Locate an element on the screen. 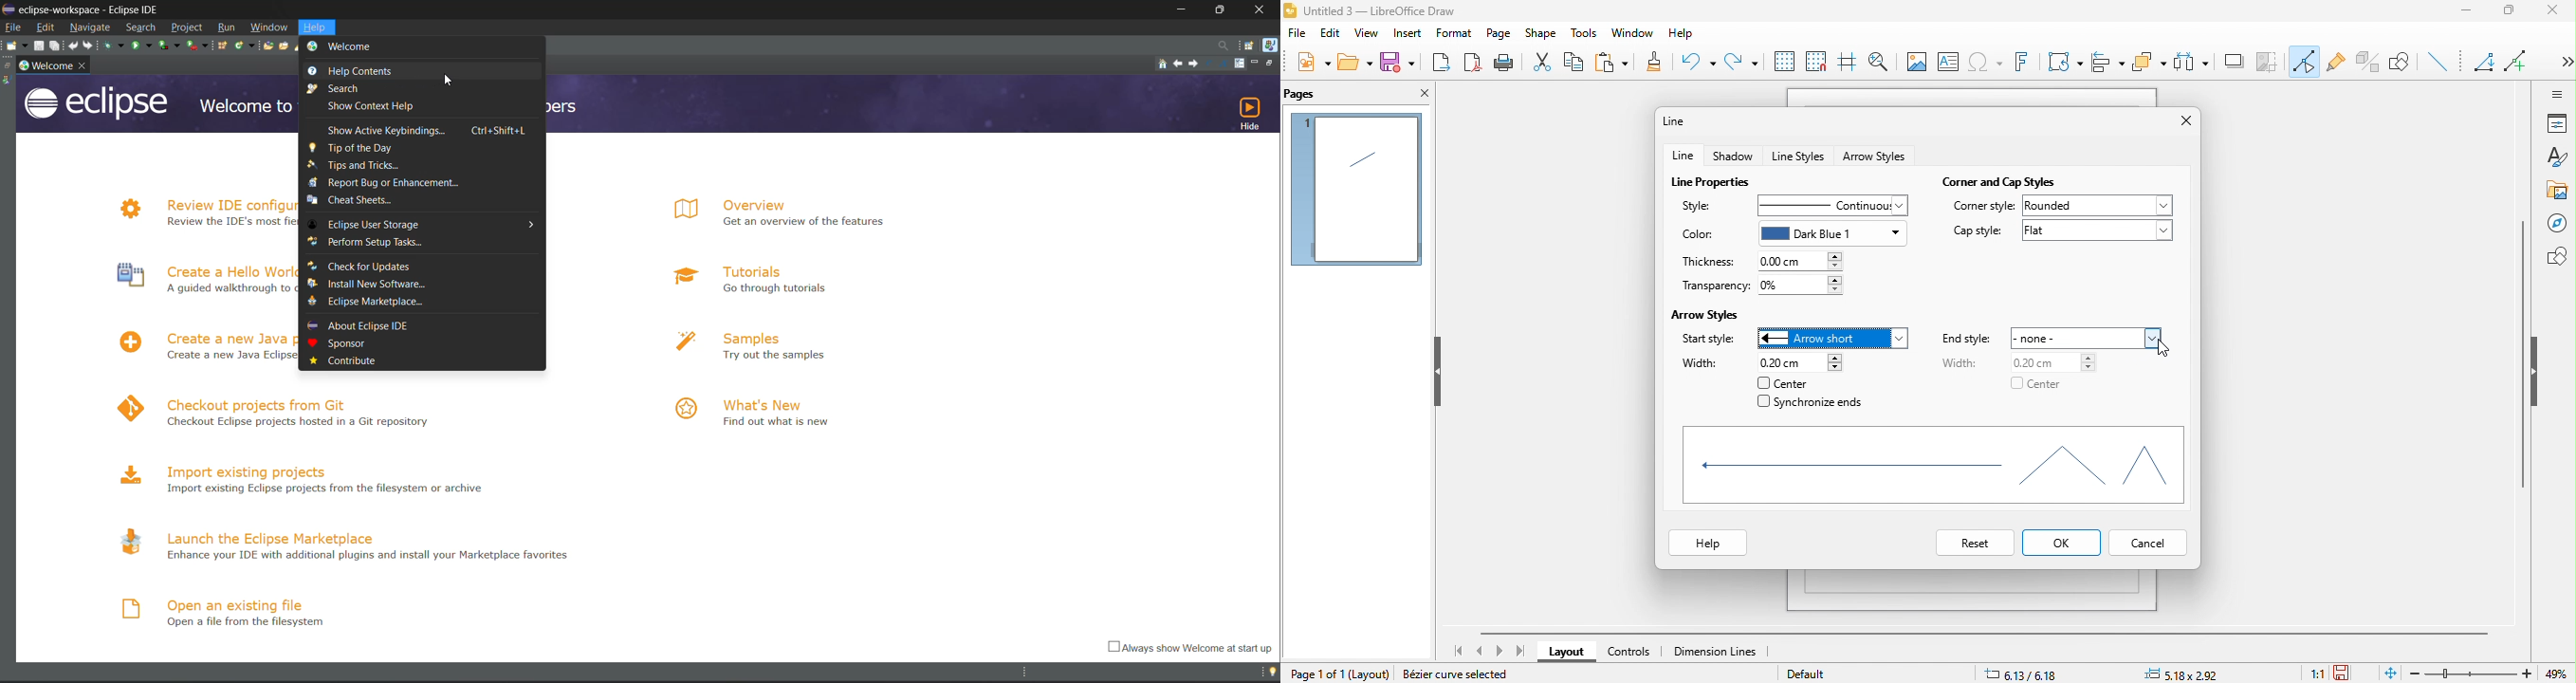 This screenshot has height=700, width=2576. 0.20 cm is located at coordinates (1797, 363).